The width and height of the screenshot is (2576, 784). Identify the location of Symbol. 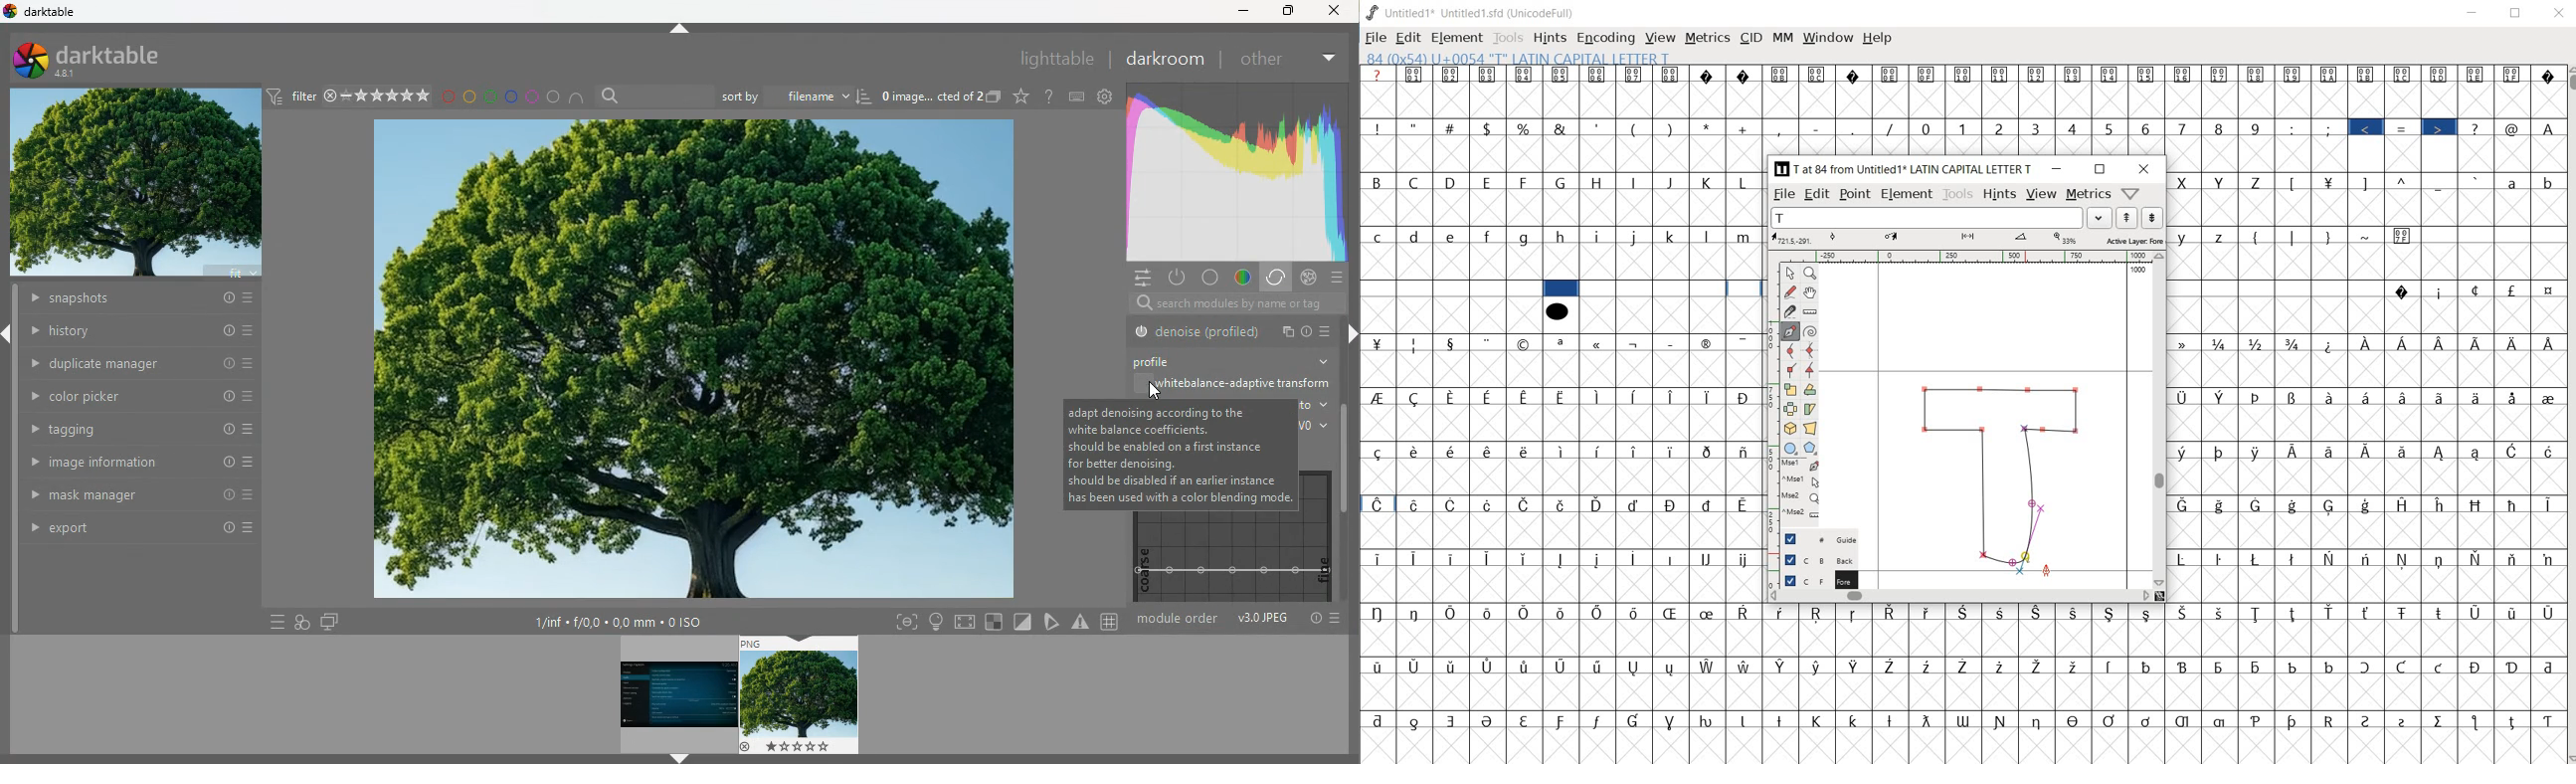
(2149, 721).